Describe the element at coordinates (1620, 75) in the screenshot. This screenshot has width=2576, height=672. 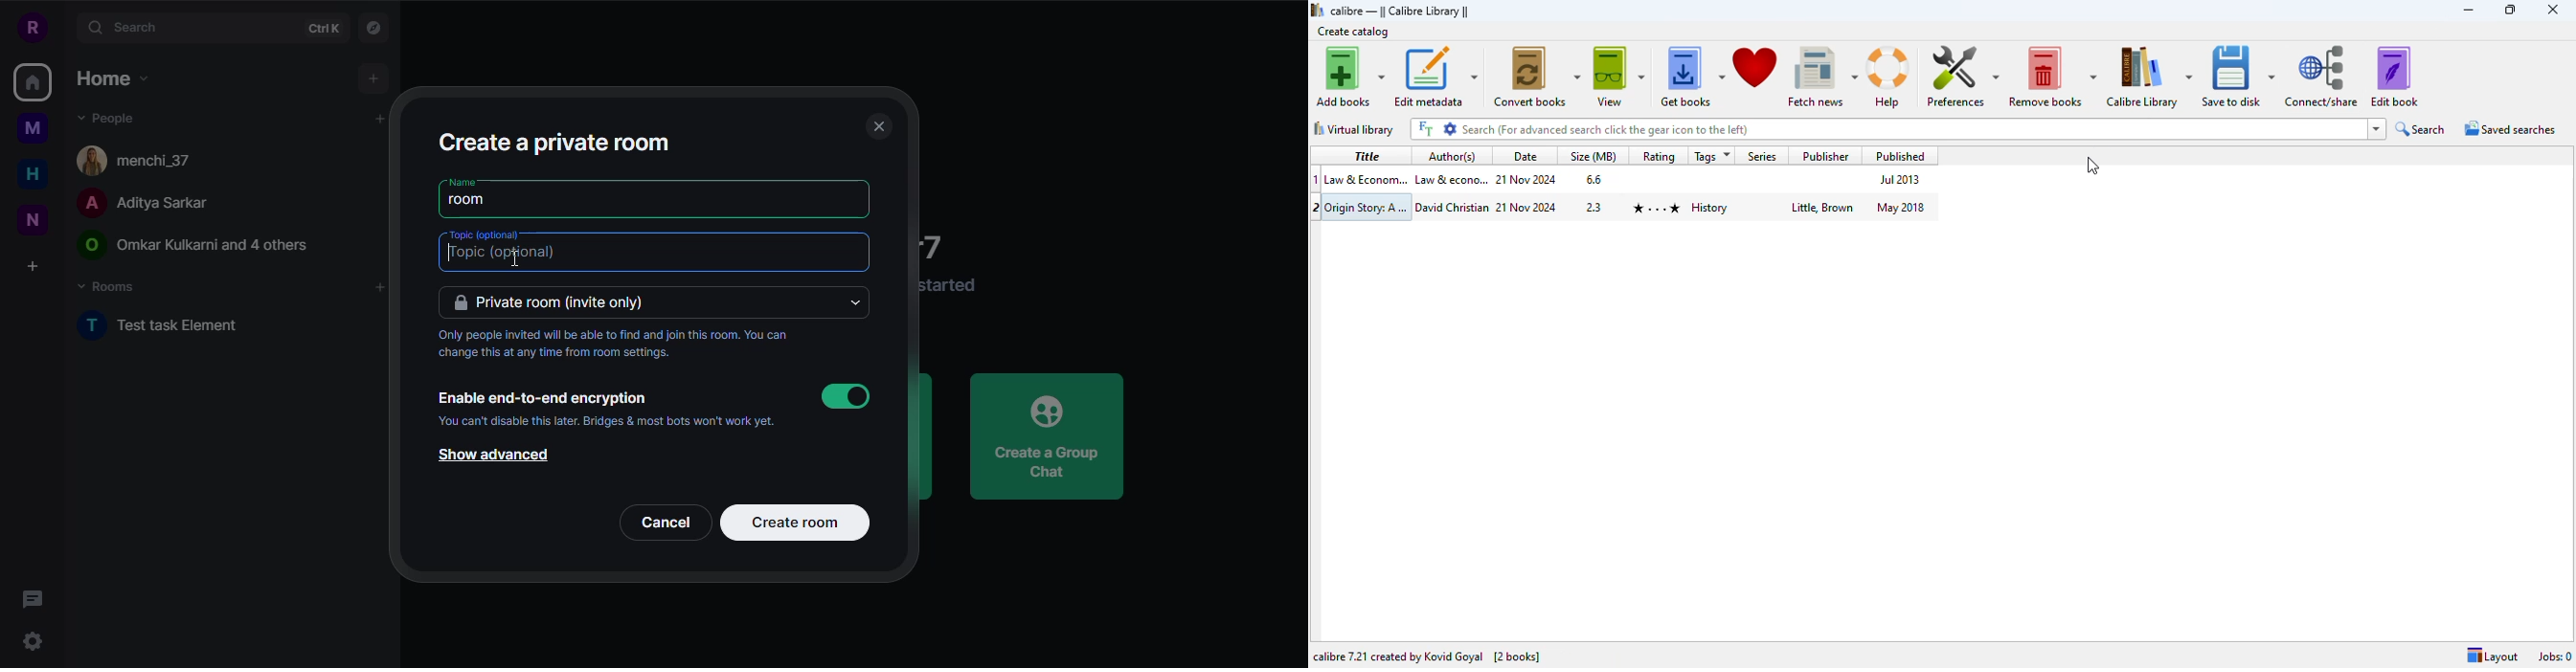
I see `view` at that location.